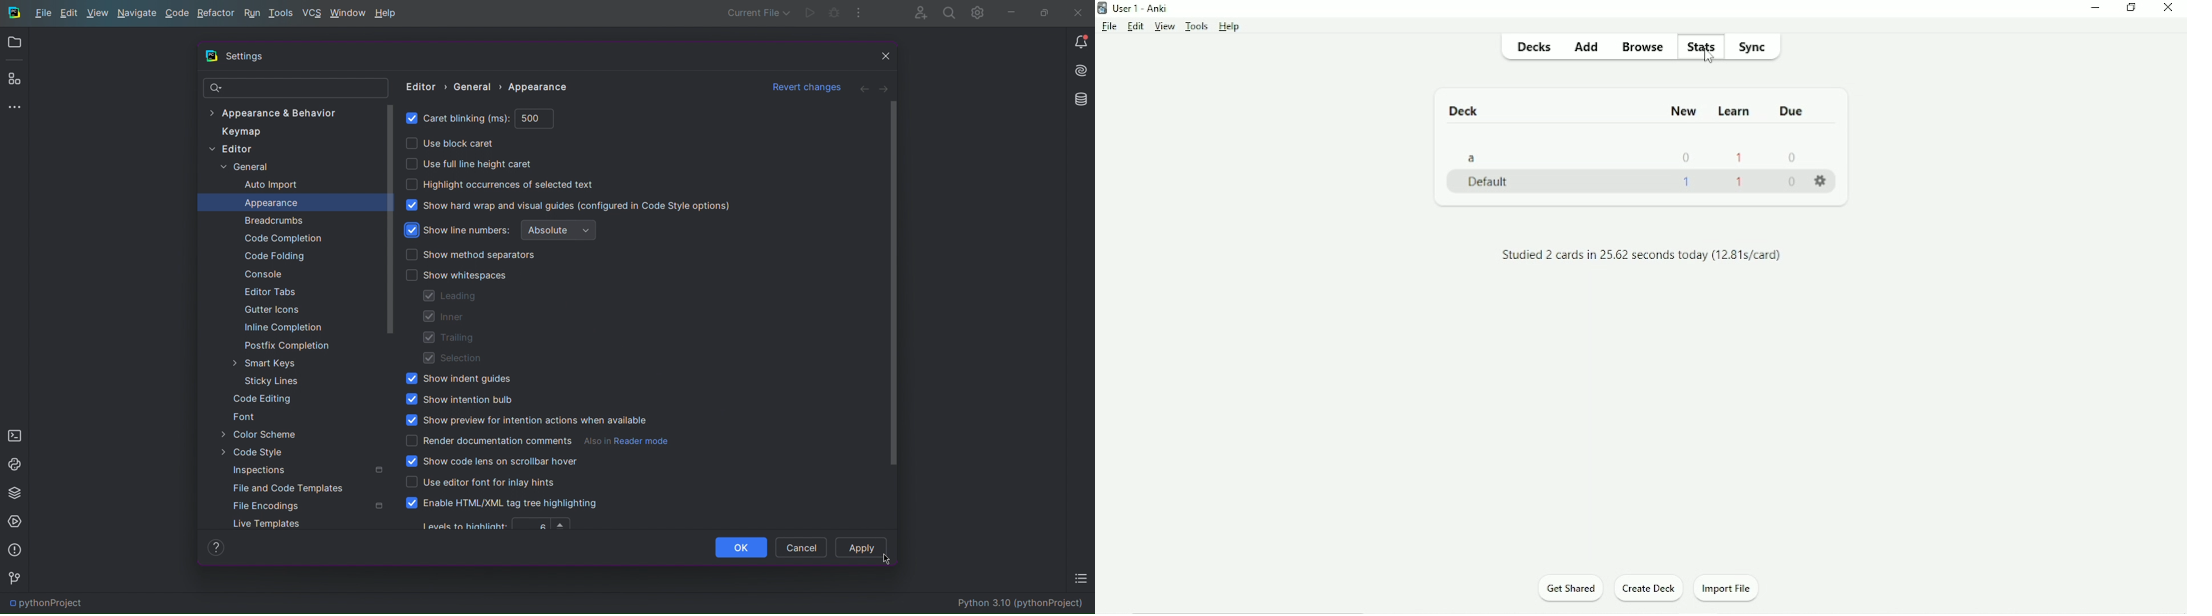  I want to click on Edit, so click(1133, 28).